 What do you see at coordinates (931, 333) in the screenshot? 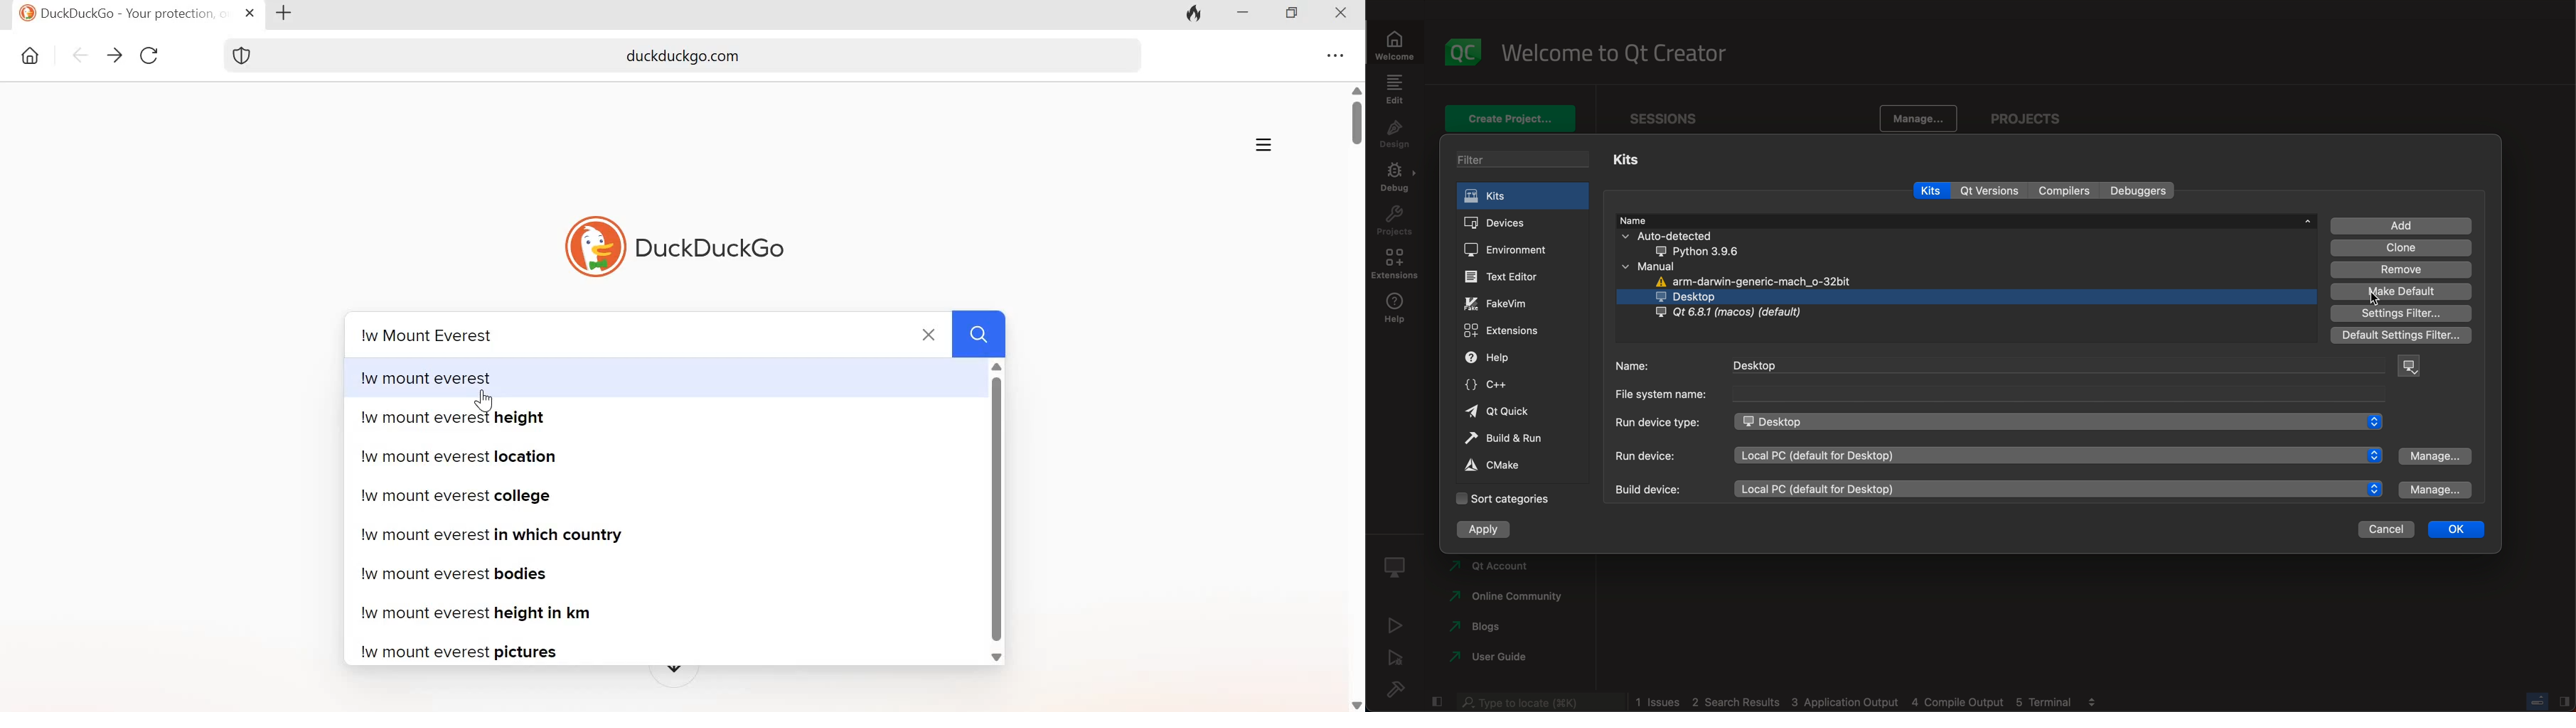
I see `close` at bounding box center [931, 333].